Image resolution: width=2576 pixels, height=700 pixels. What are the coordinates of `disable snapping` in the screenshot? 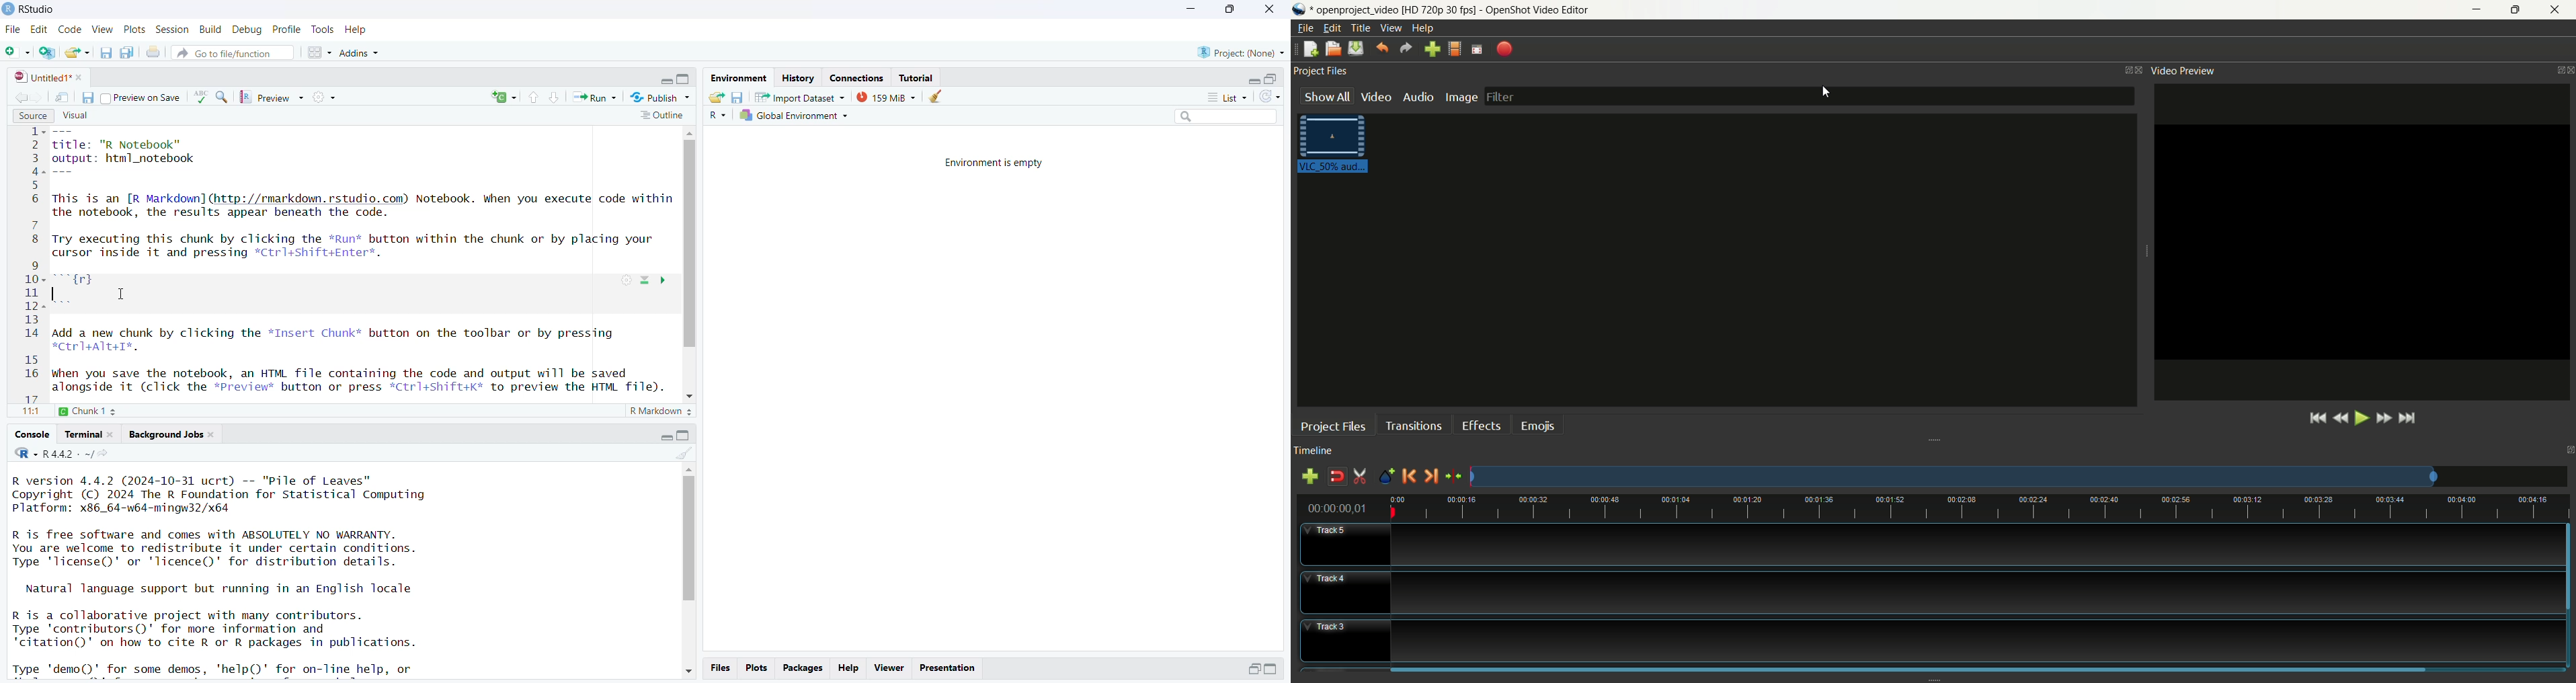 It's located at (1337, 476).